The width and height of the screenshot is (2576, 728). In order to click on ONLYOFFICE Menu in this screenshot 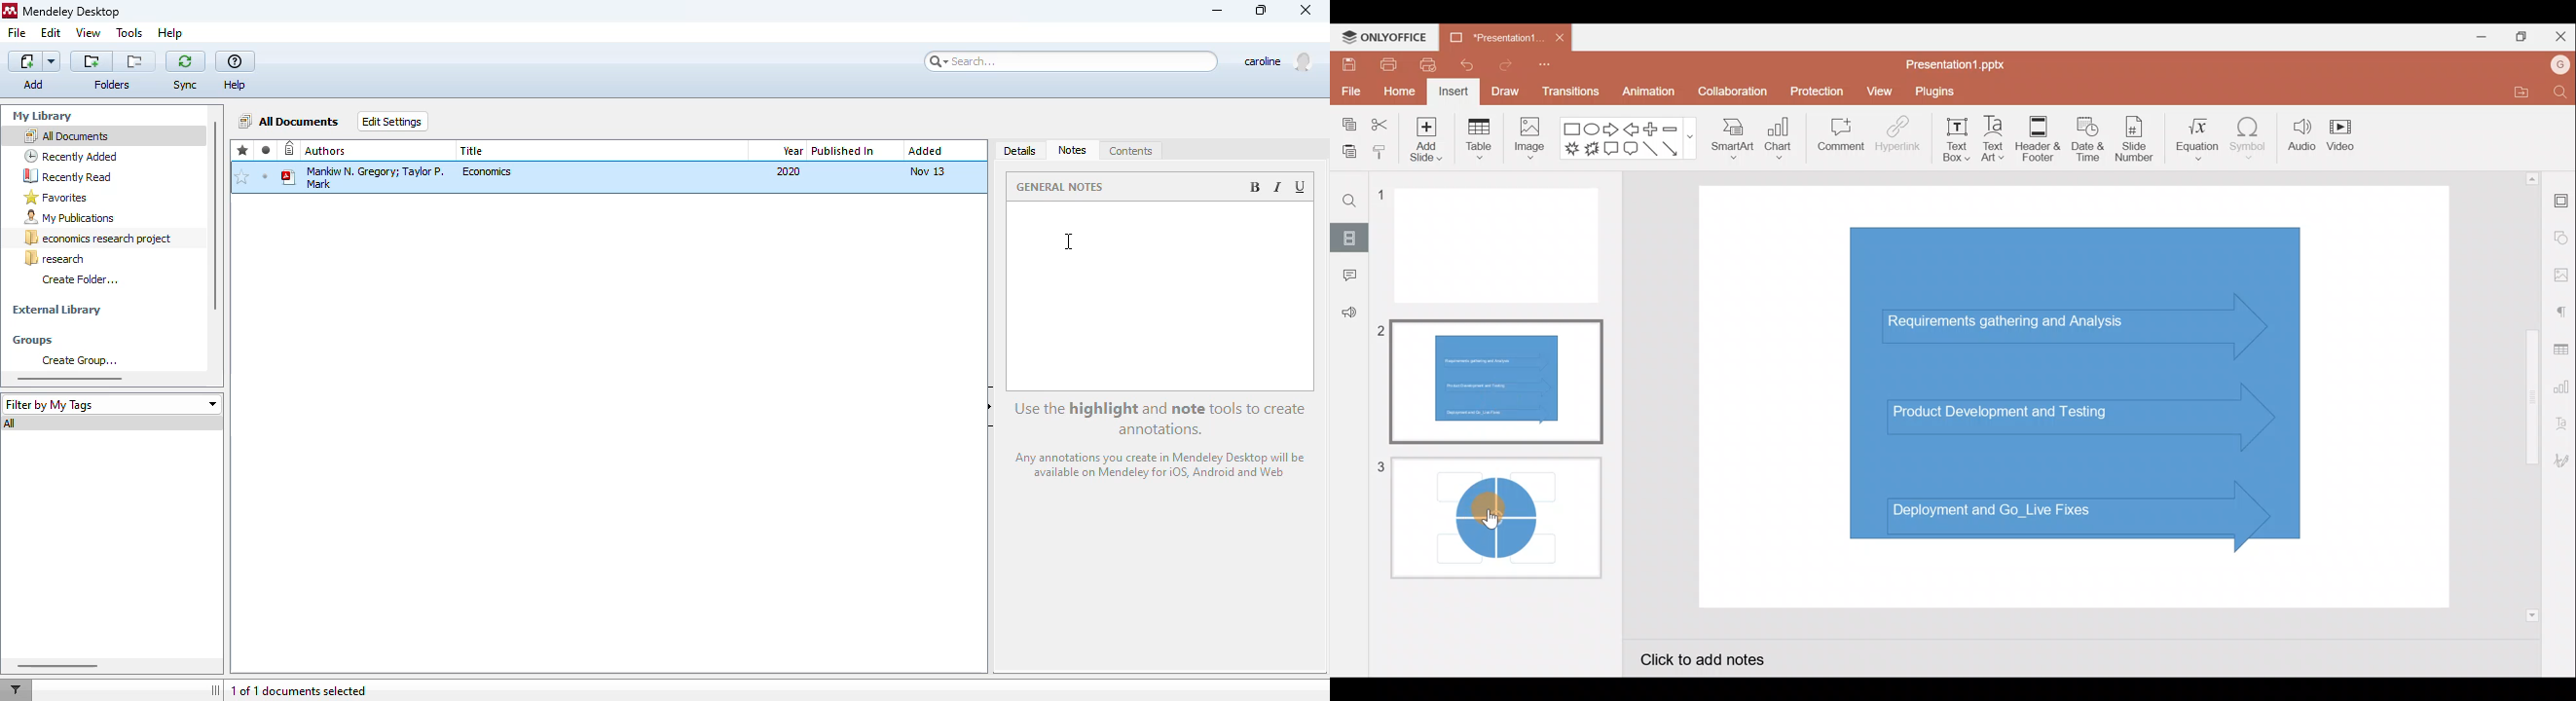, I will do `click(1392, 38)`.